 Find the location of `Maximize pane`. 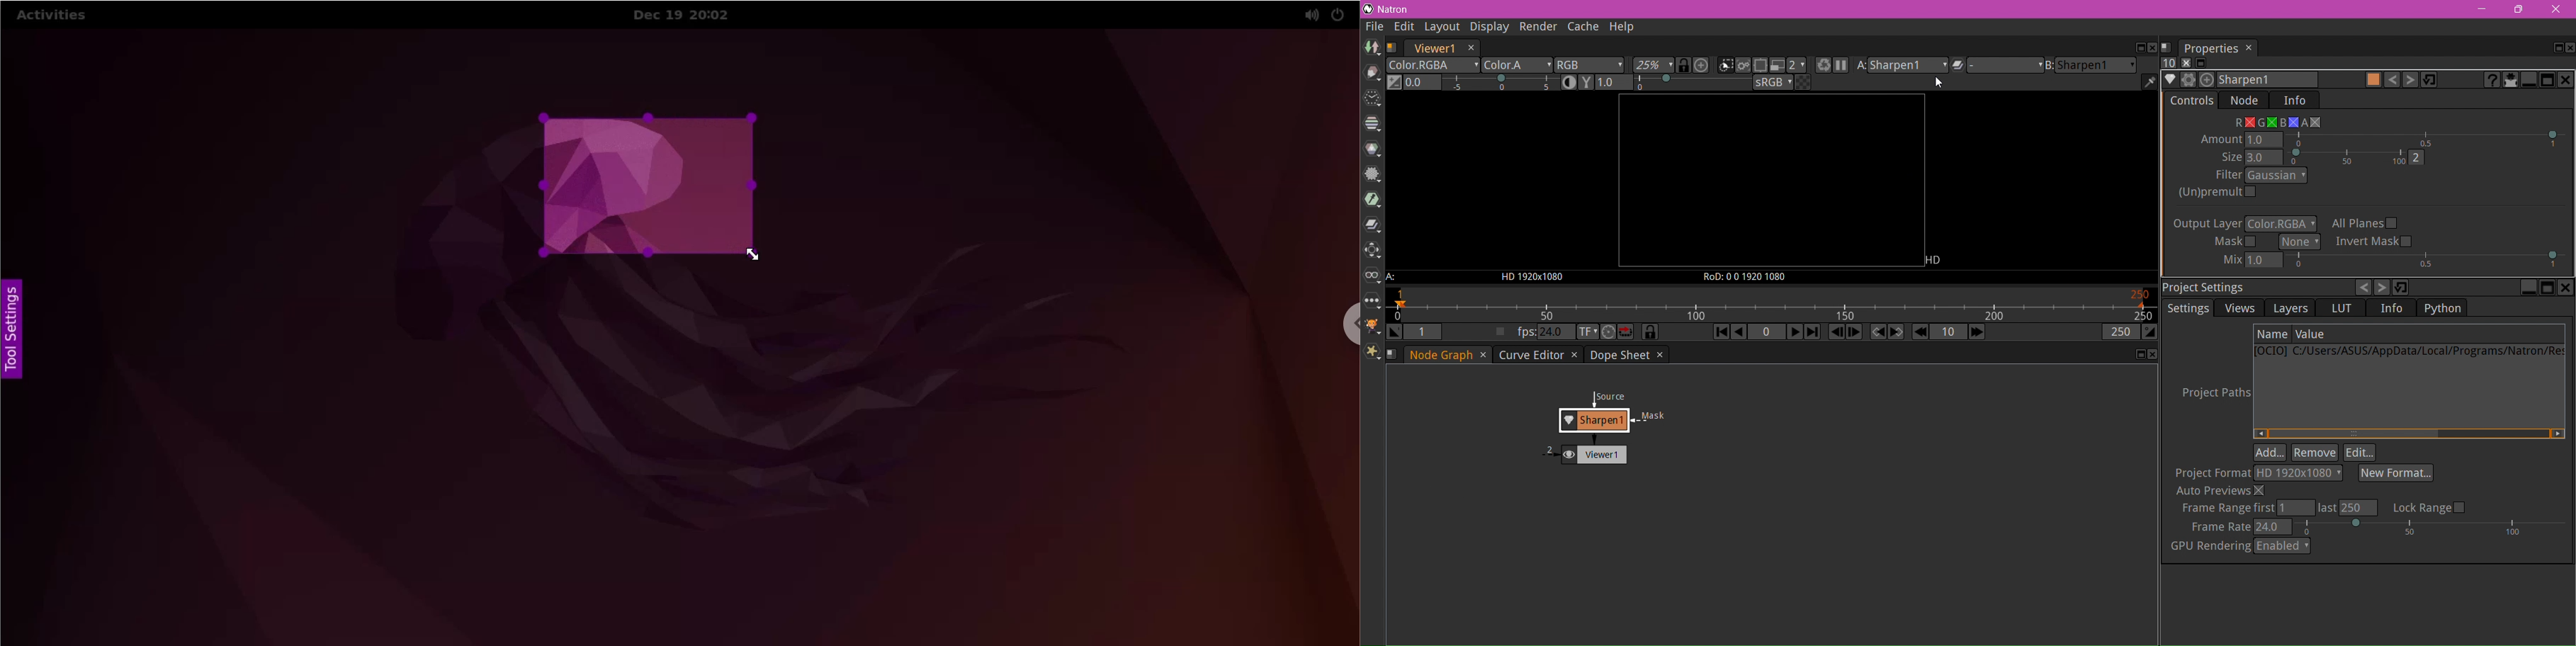

Maximize pane is located at coordinates (2549, 80).